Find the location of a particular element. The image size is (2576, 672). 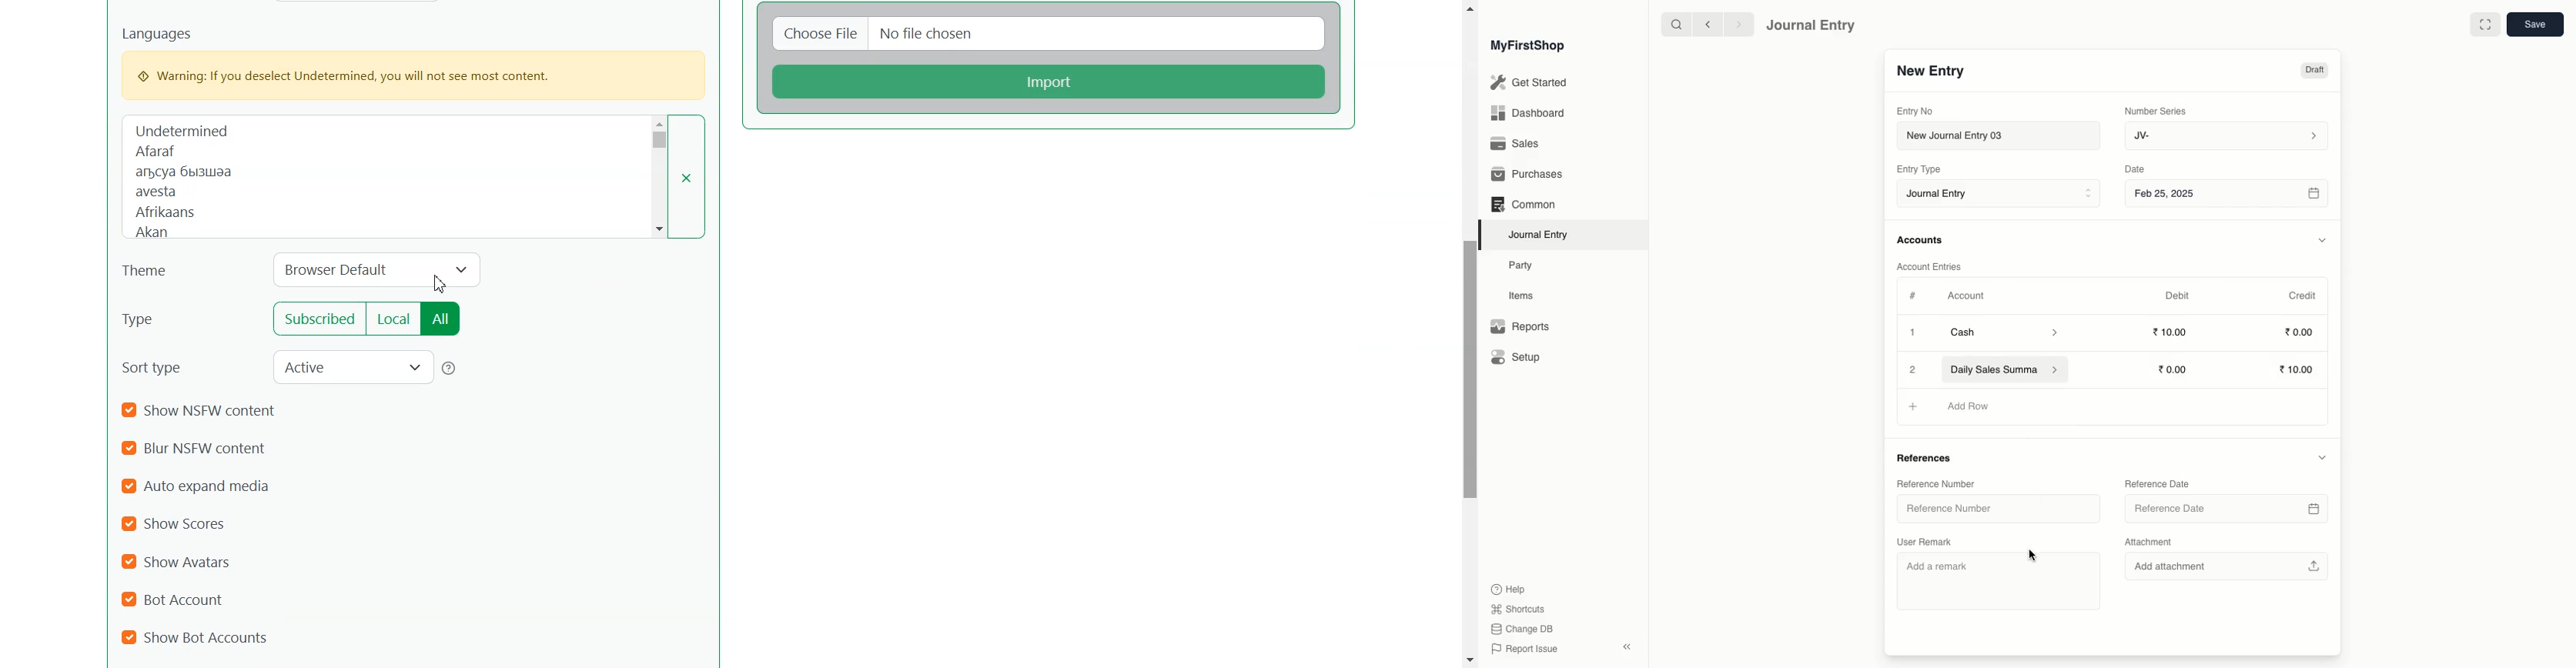

Get Started is located at coordinates (1530, 83).